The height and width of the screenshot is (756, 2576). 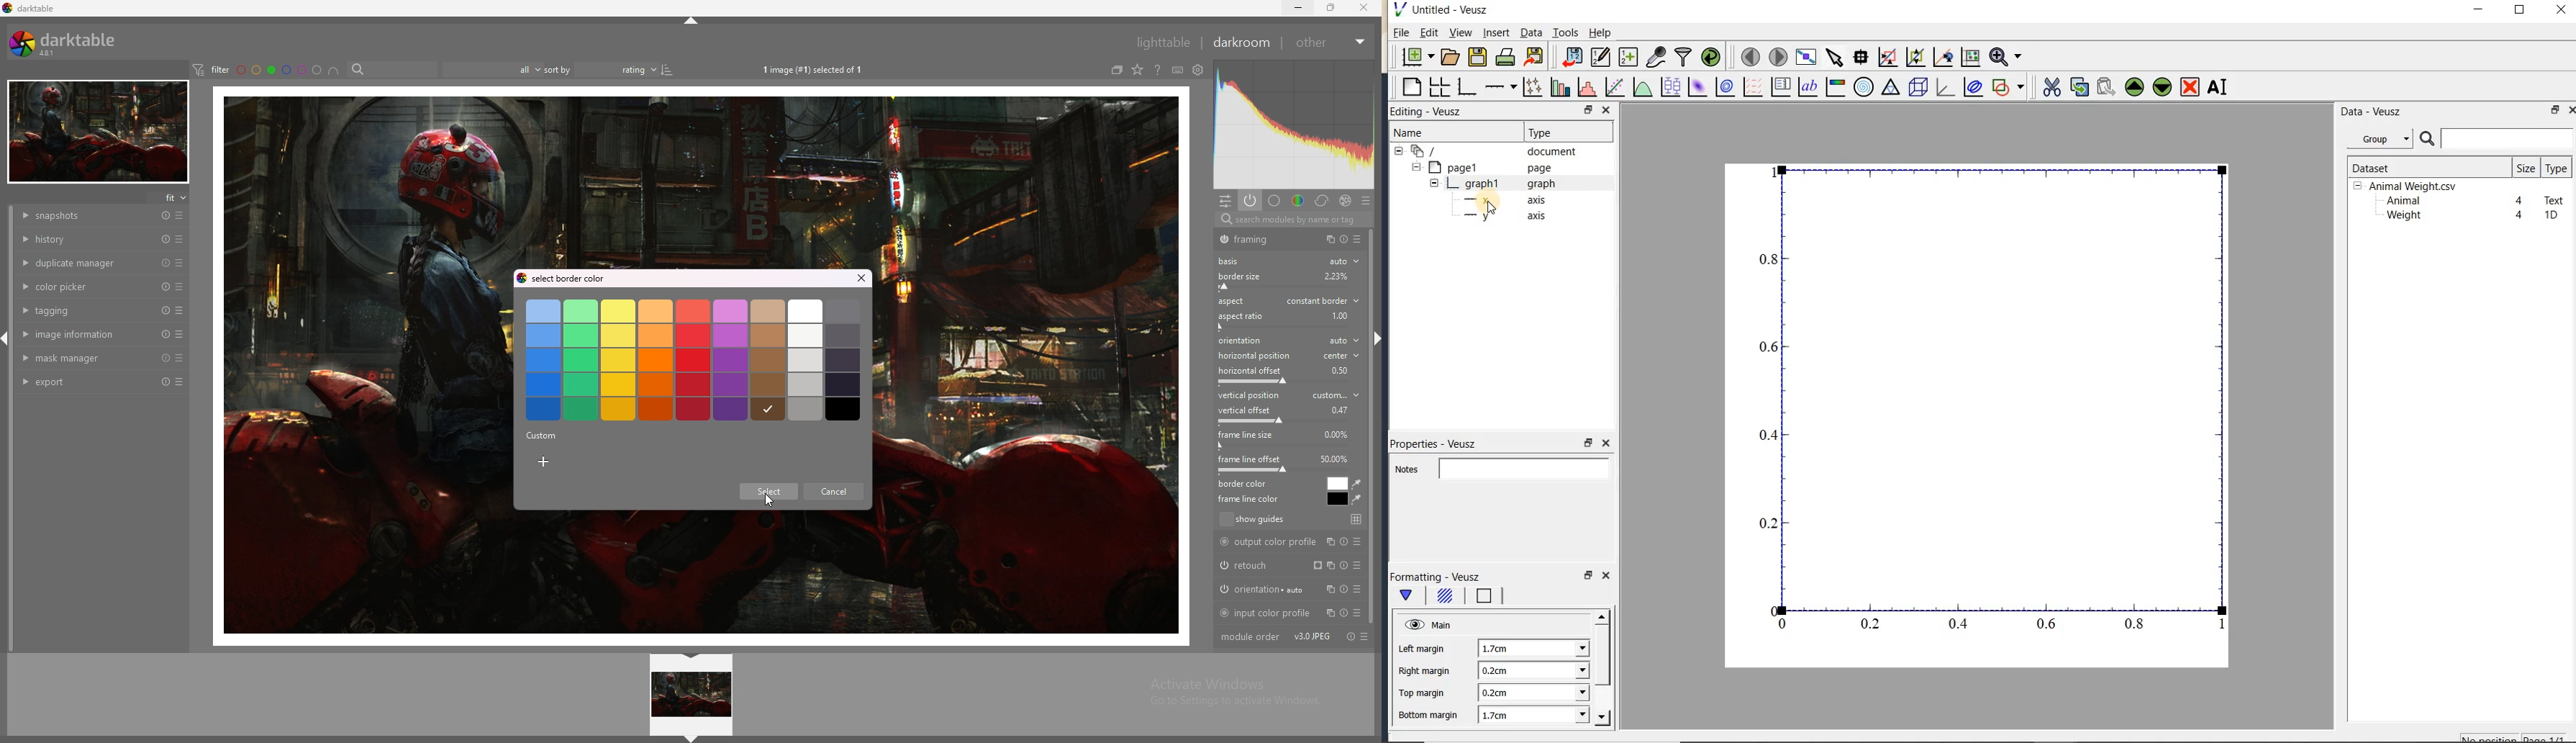 I want to click on sort by, so click(x=556, y=69).